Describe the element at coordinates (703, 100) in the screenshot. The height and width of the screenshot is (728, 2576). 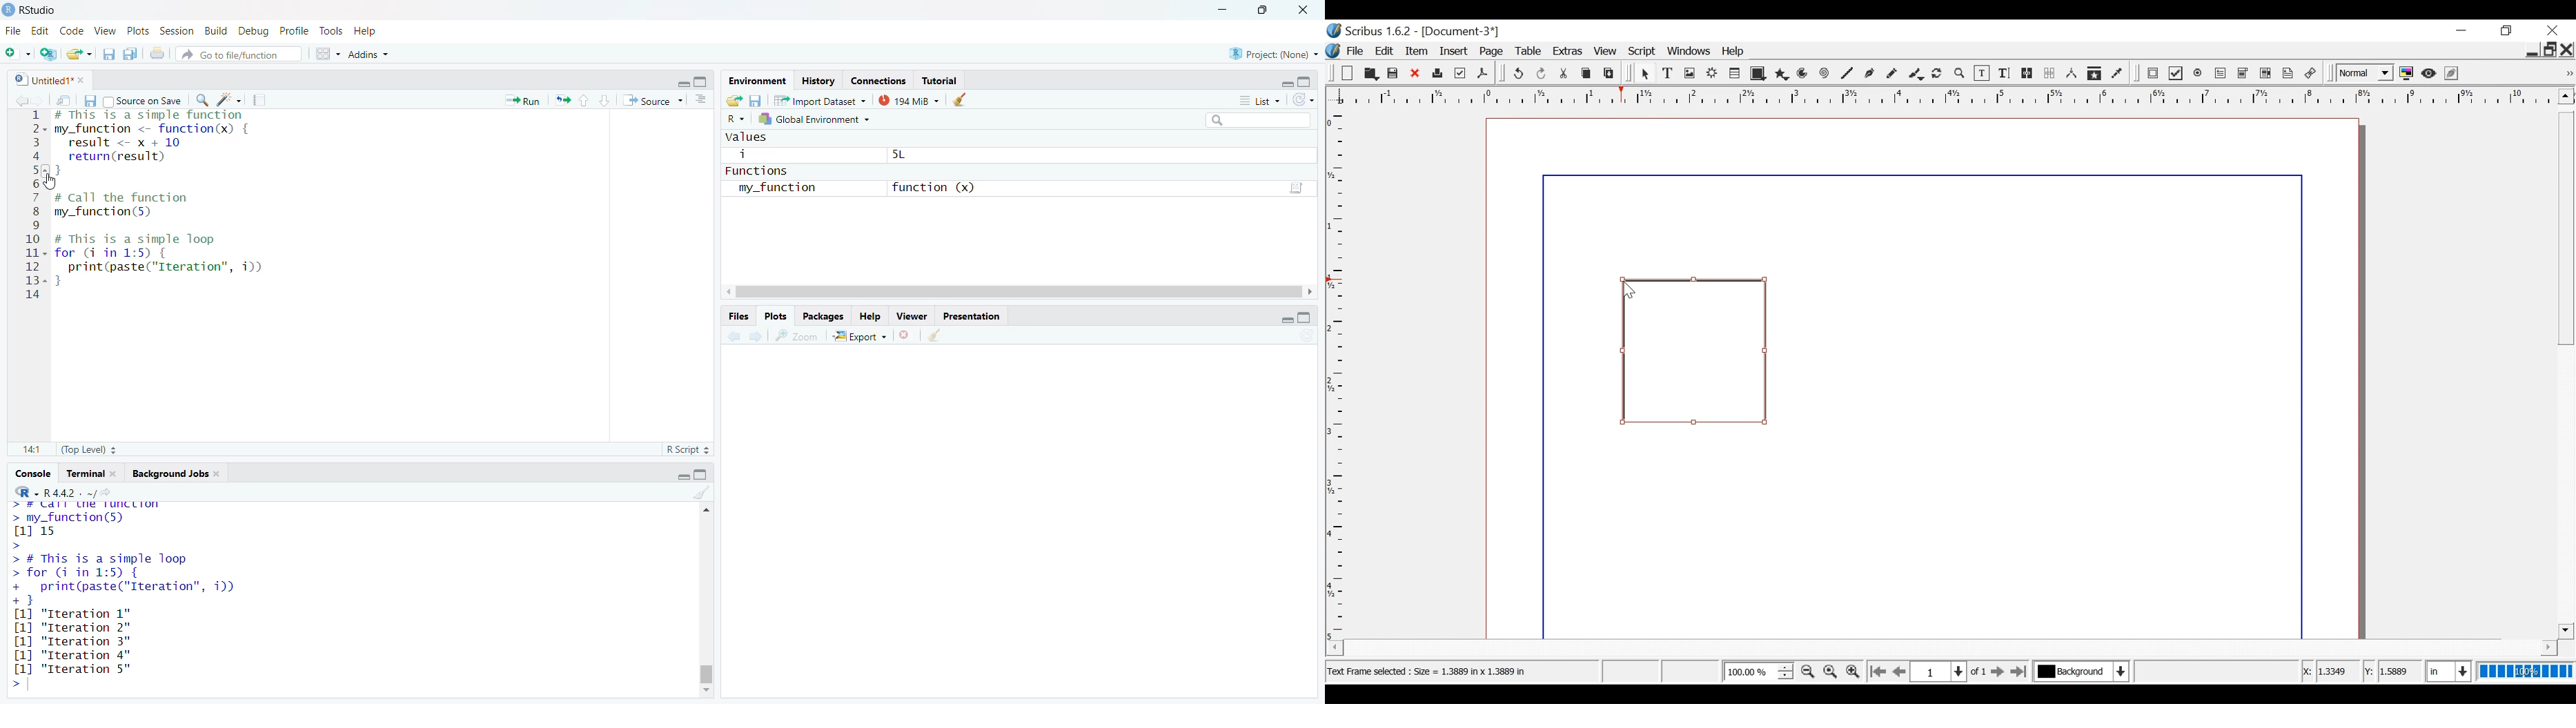
I see `show document outline` at that location.